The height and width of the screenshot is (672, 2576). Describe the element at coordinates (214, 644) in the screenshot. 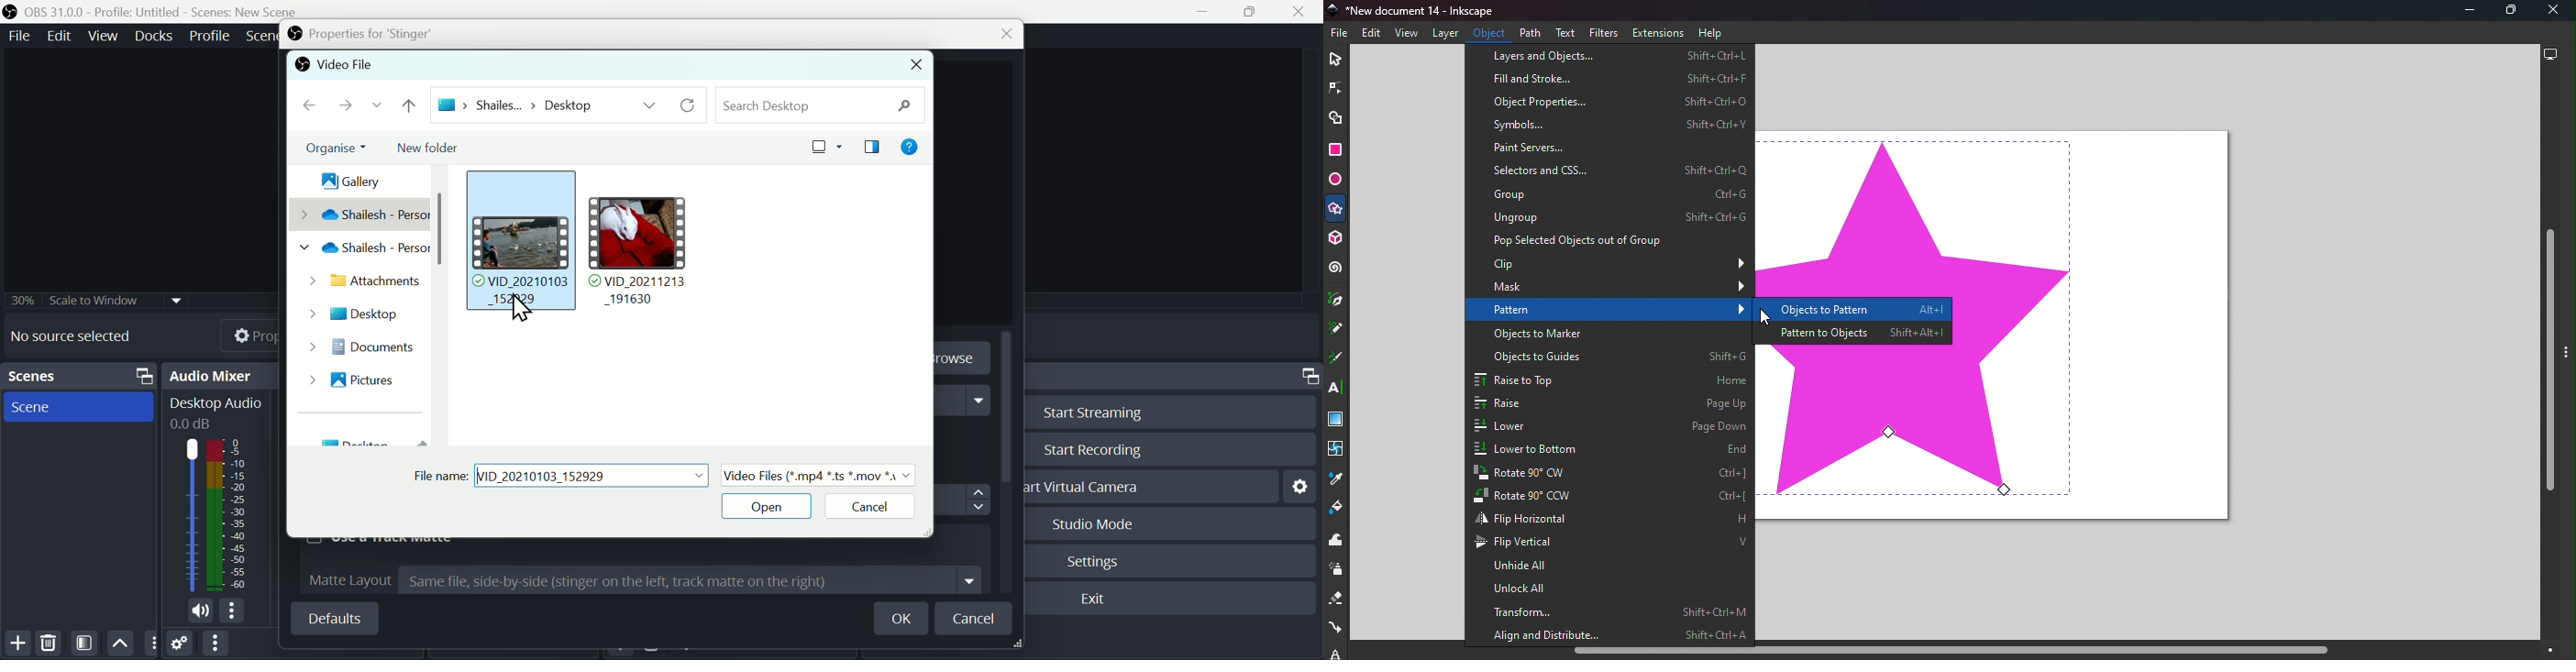

I see `More options` at that location.